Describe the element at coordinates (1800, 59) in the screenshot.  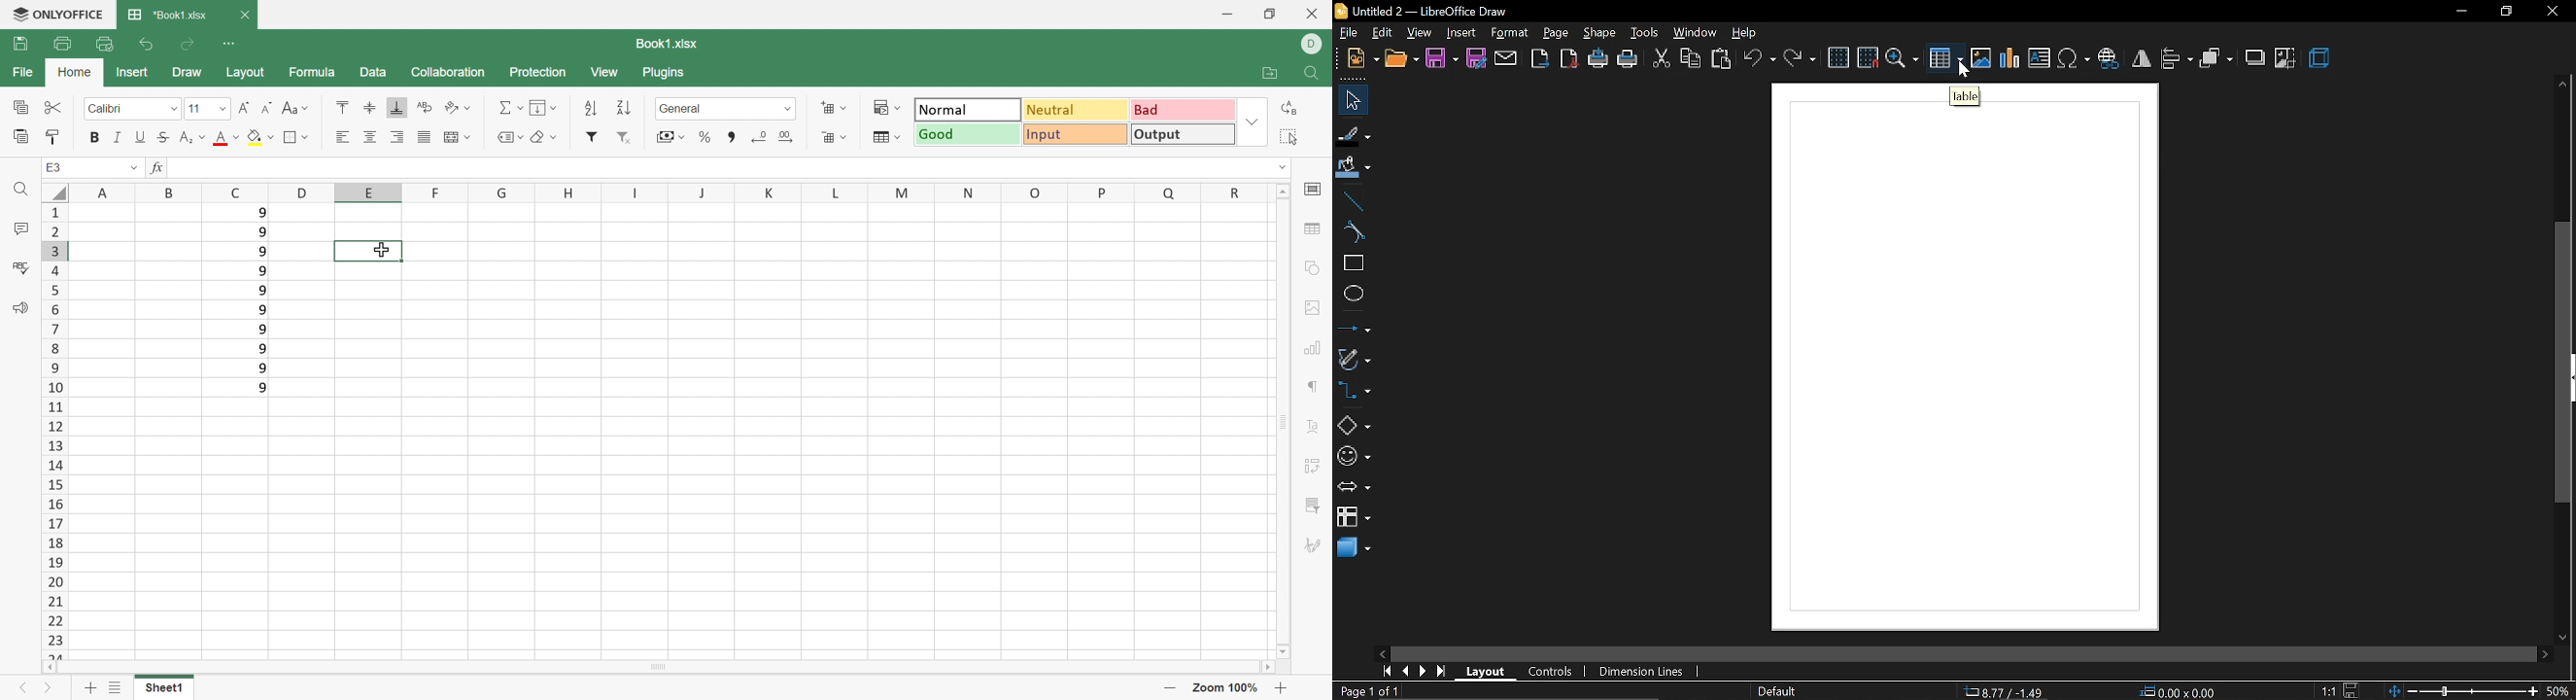
I see `redo` at that location.